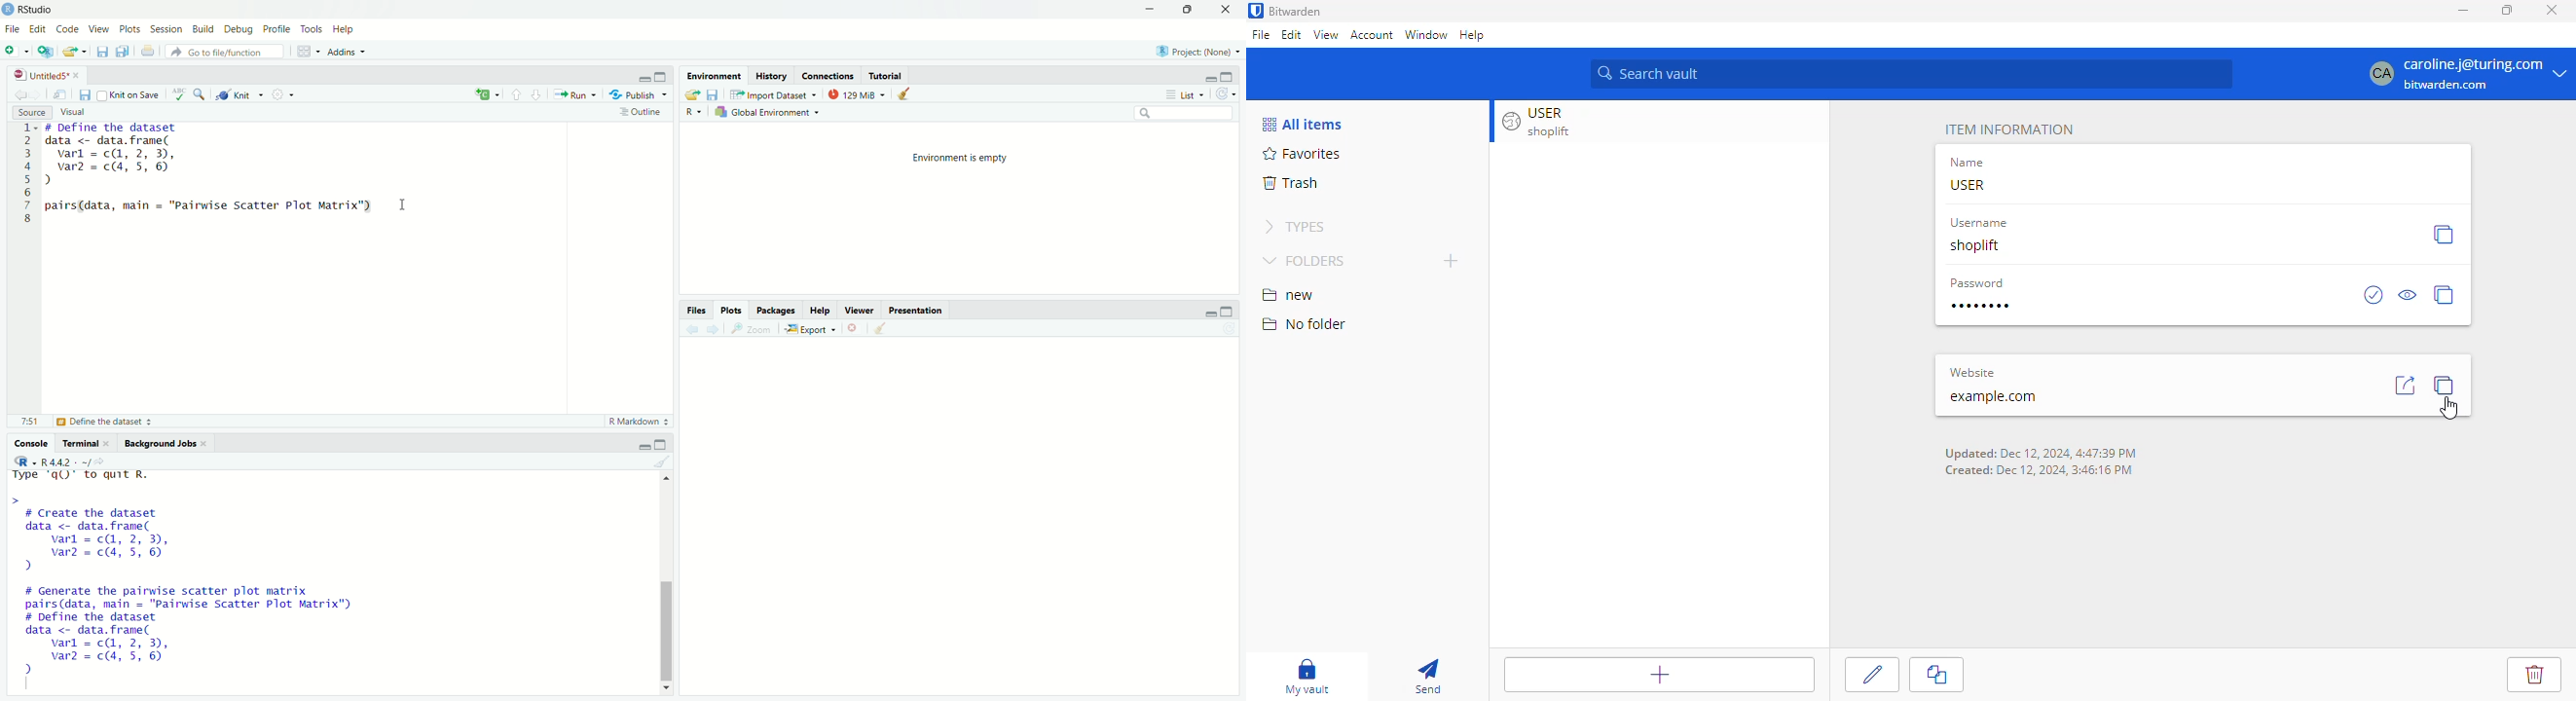 This screenshot has width=2576, height=728. Describe the element at coordinates (485, 95) in the screenshot. I see `C` at that location.